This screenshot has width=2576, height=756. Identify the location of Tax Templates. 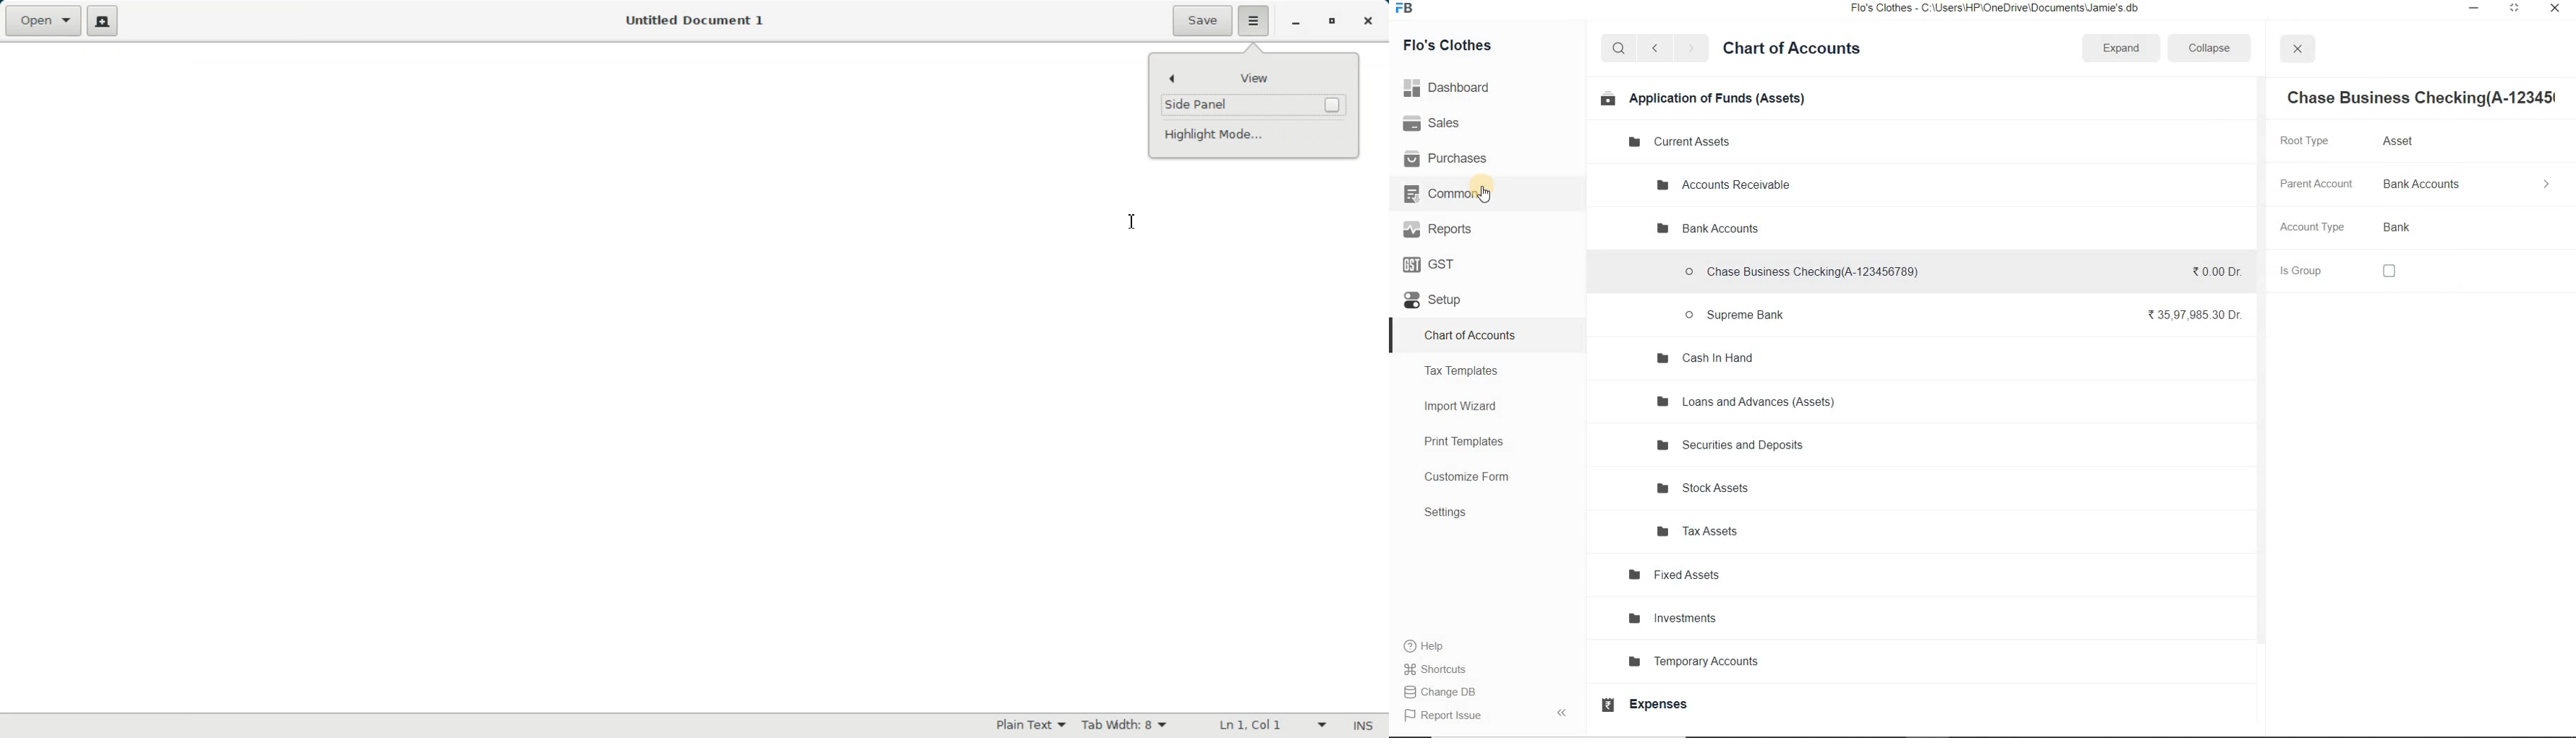
(1477, 373).